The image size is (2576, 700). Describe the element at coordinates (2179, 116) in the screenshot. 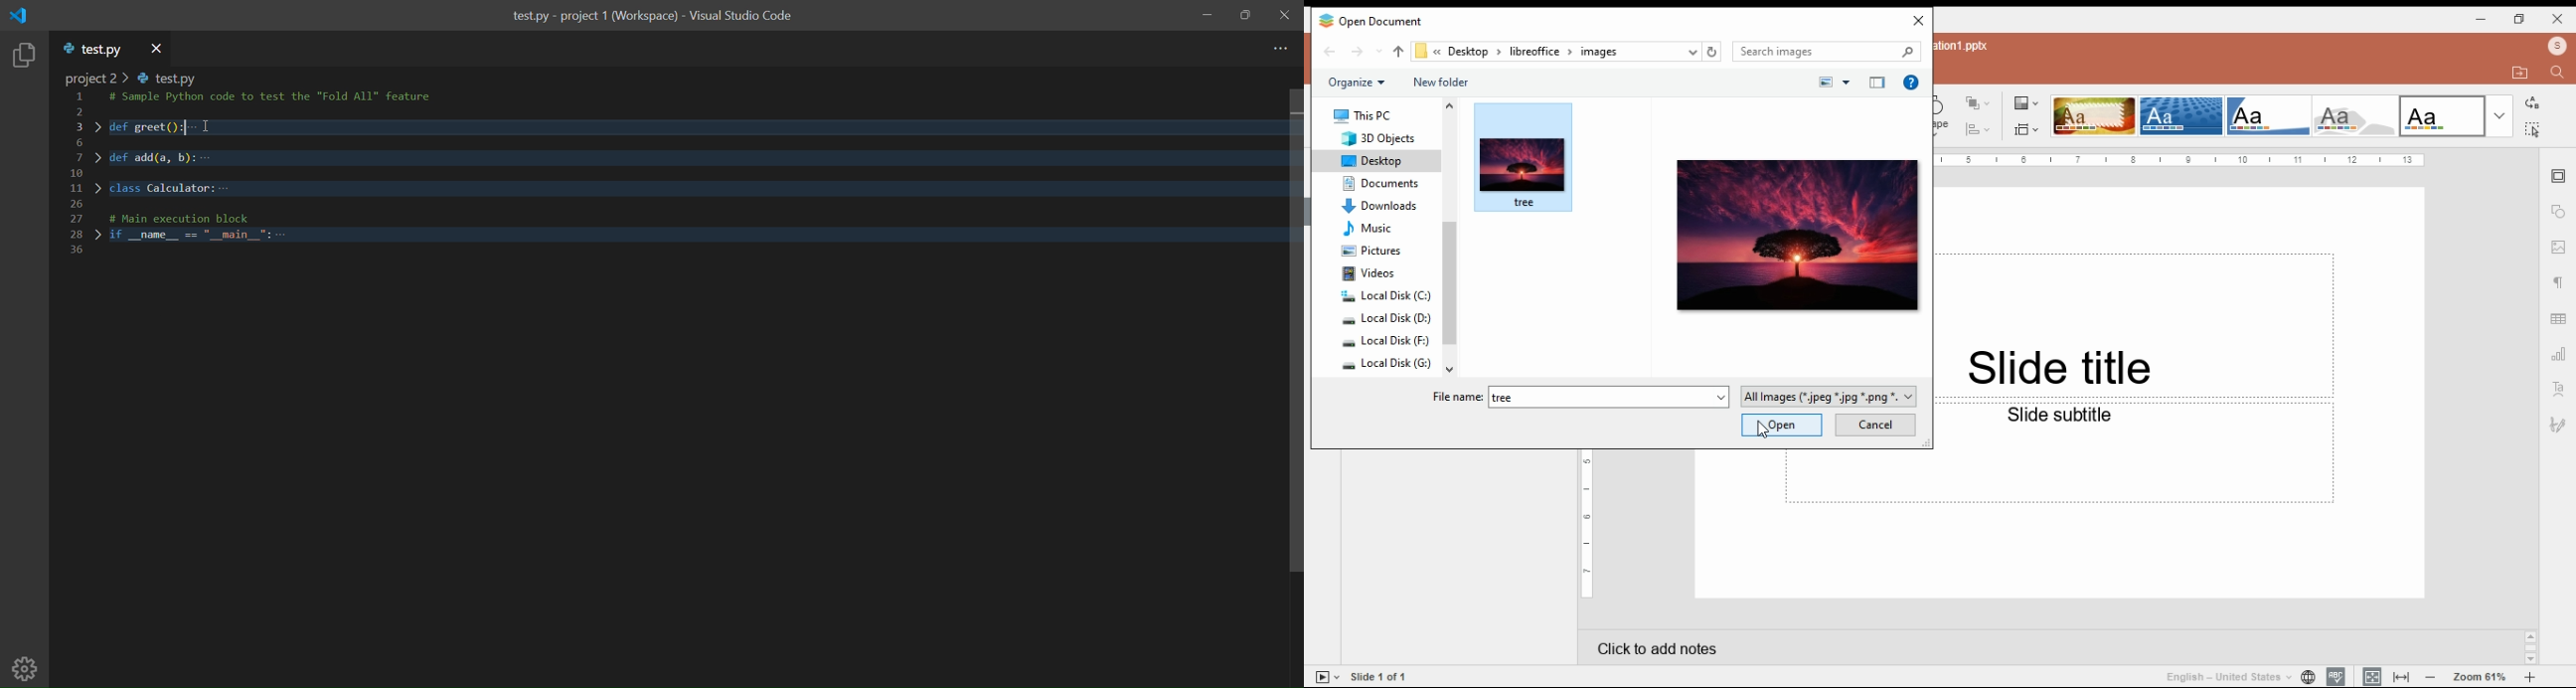

I see `theme 2` at that location.